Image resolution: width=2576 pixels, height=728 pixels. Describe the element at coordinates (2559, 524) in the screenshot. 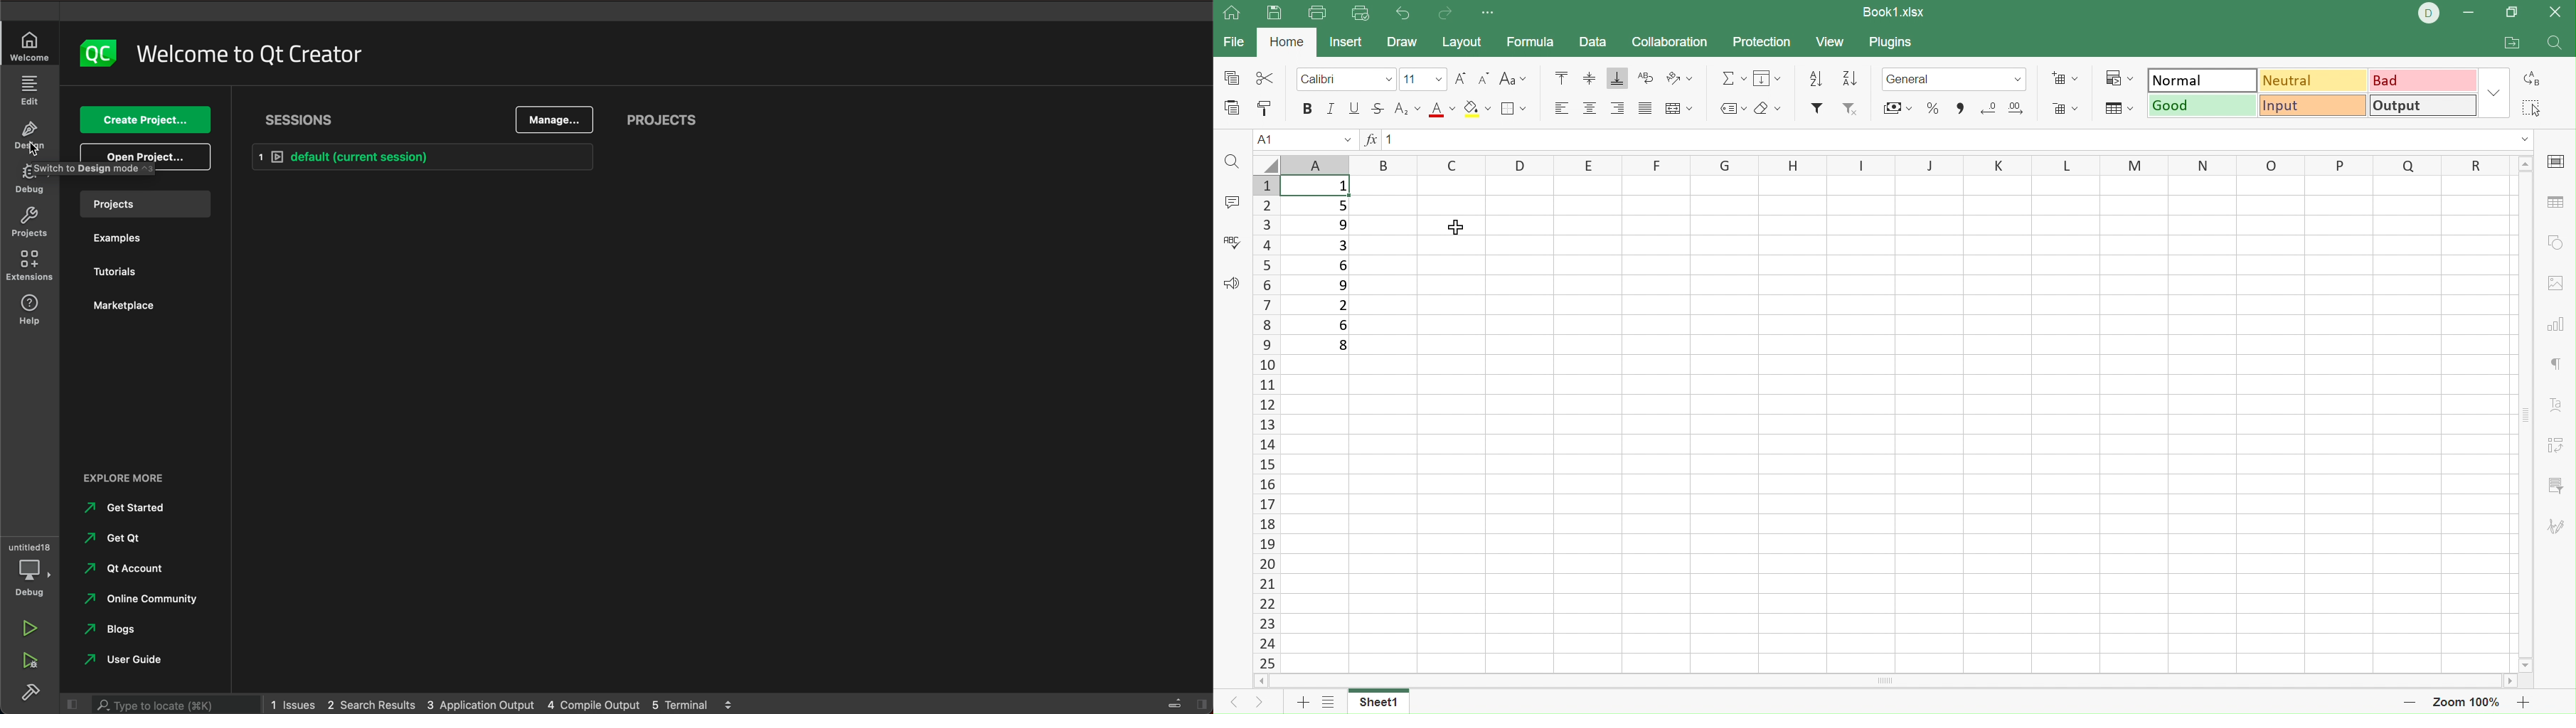

I see `Signature settings` at that location.